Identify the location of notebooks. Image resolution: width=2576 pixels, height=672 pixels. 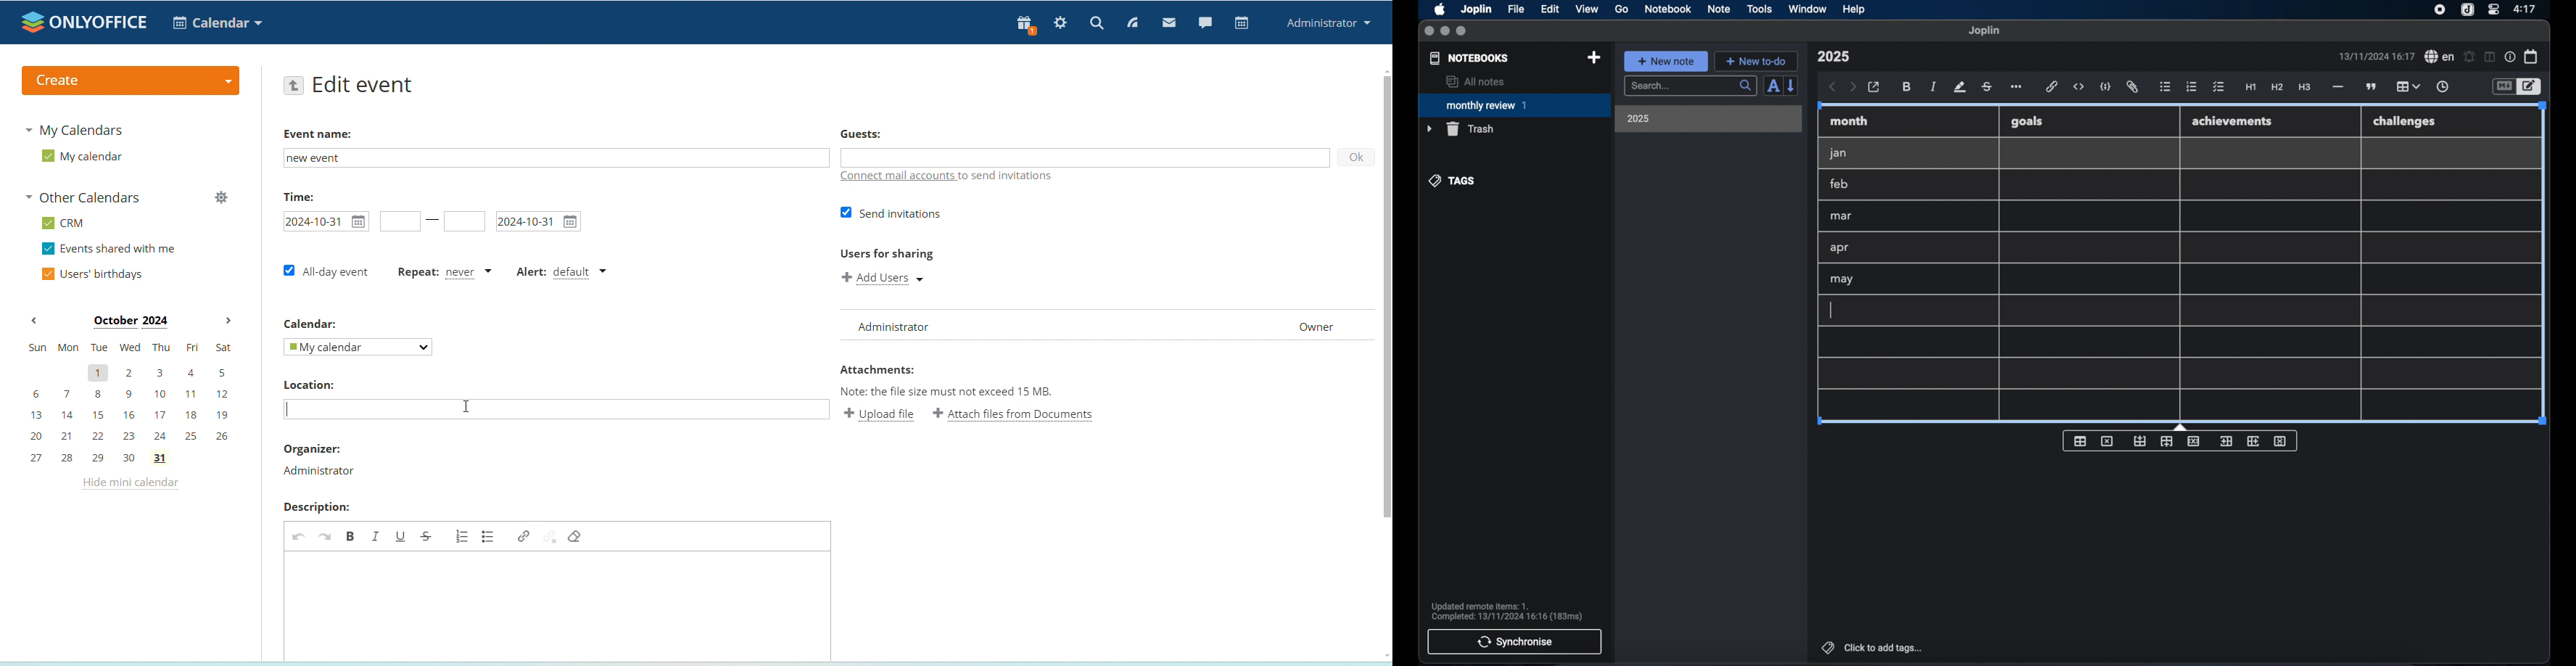
(1469, 58).